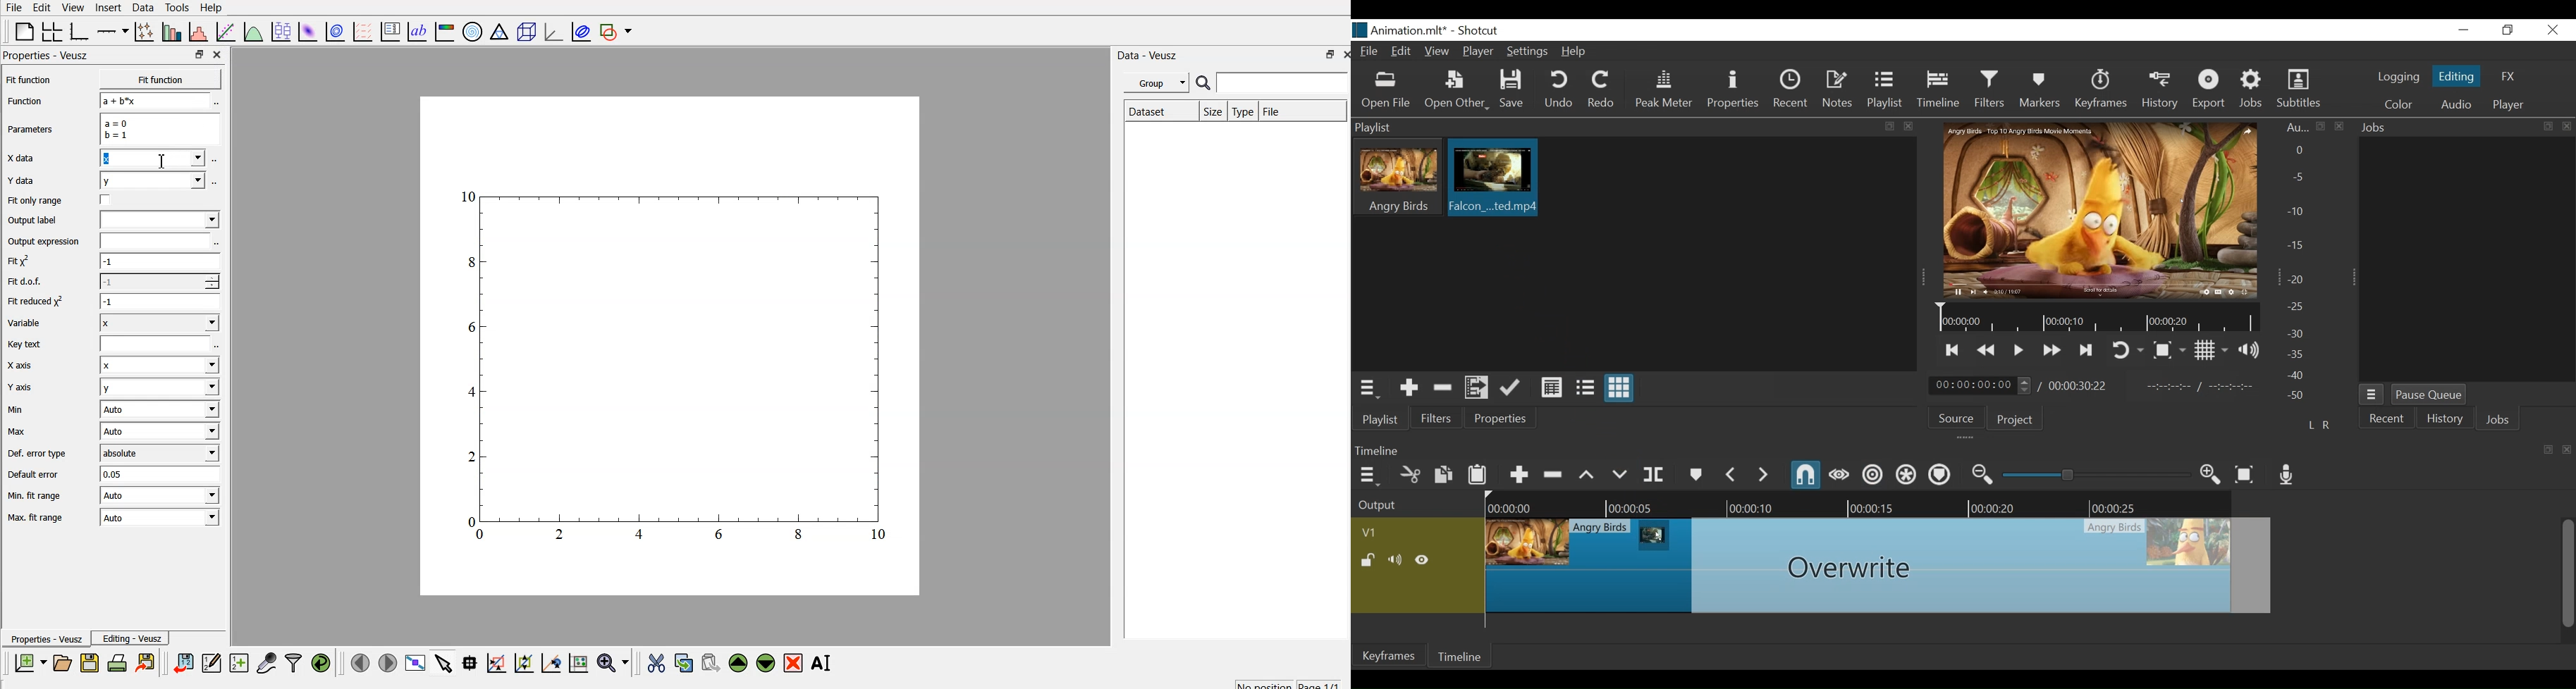 The width and height of the screenshot is (2576, 700). I want to click on Toggle Zoom, so click(2170, 350).